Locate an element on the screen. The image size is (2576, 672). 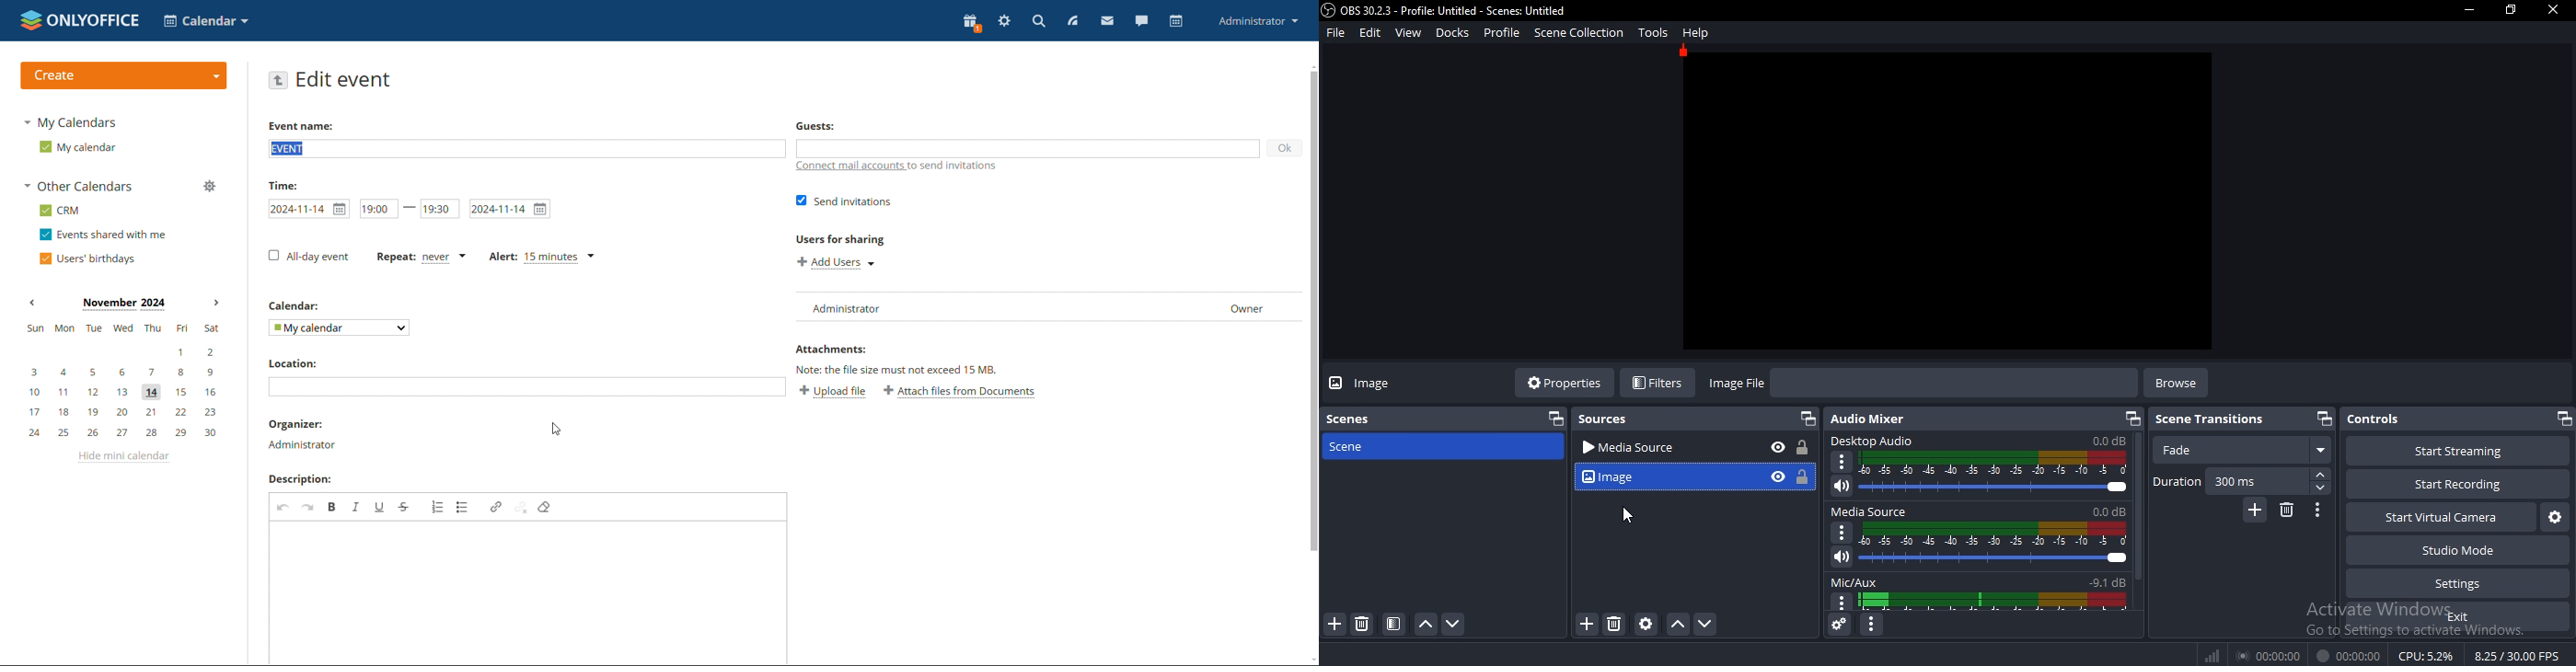
scene is located at coordinates (1348, 447).